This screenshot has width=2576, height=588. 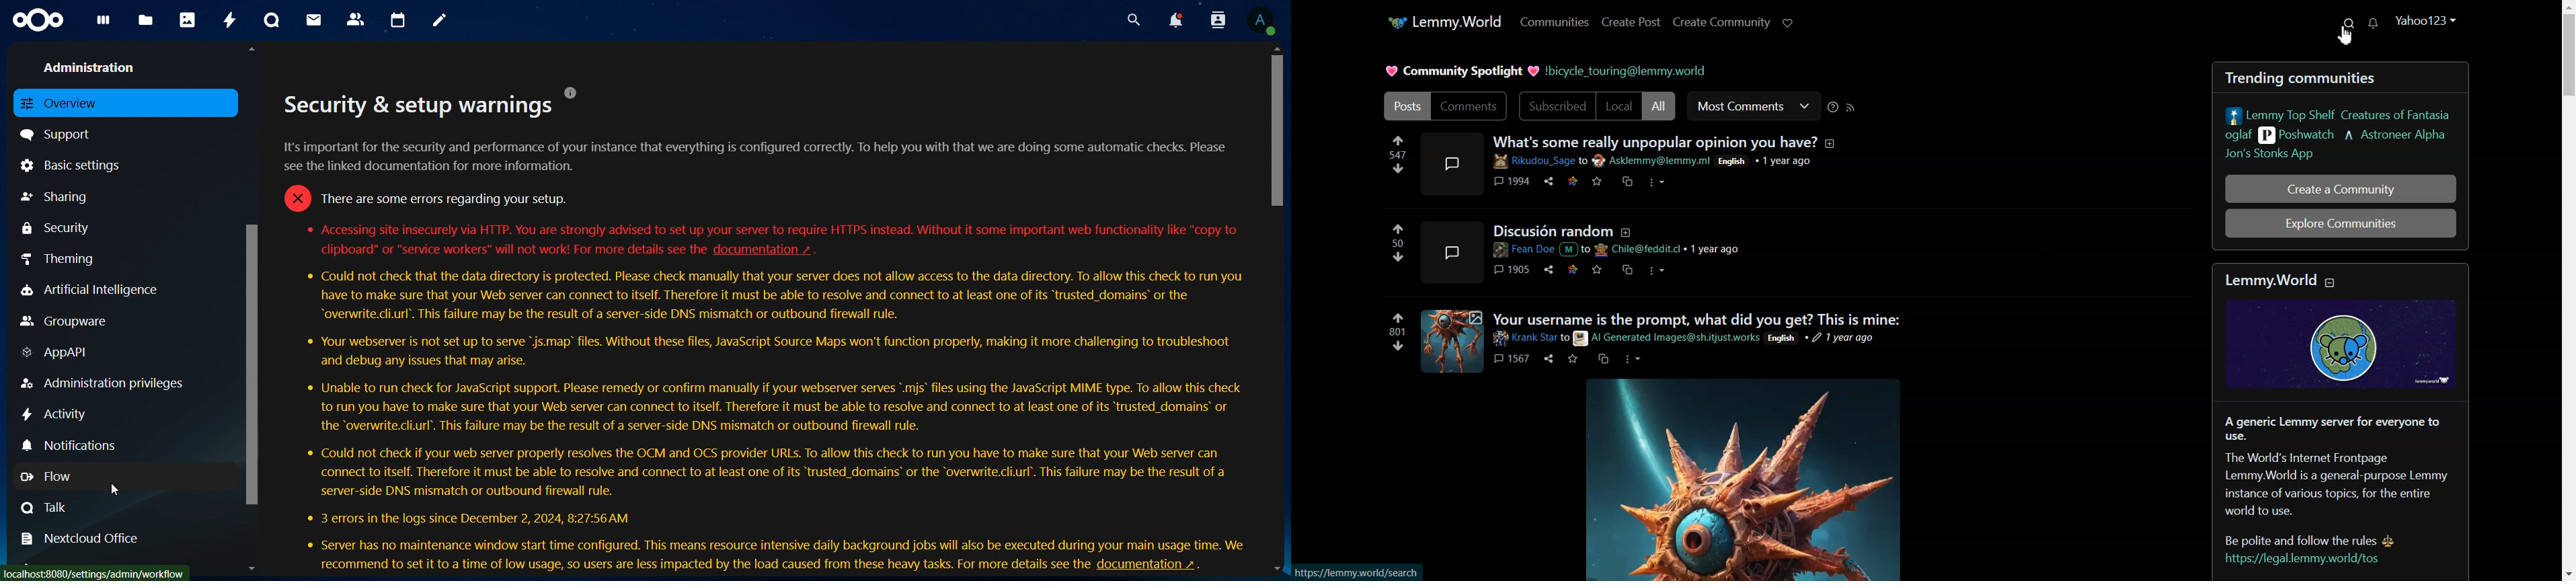 I want to click on Cursor, so click(x=2345, y=35).